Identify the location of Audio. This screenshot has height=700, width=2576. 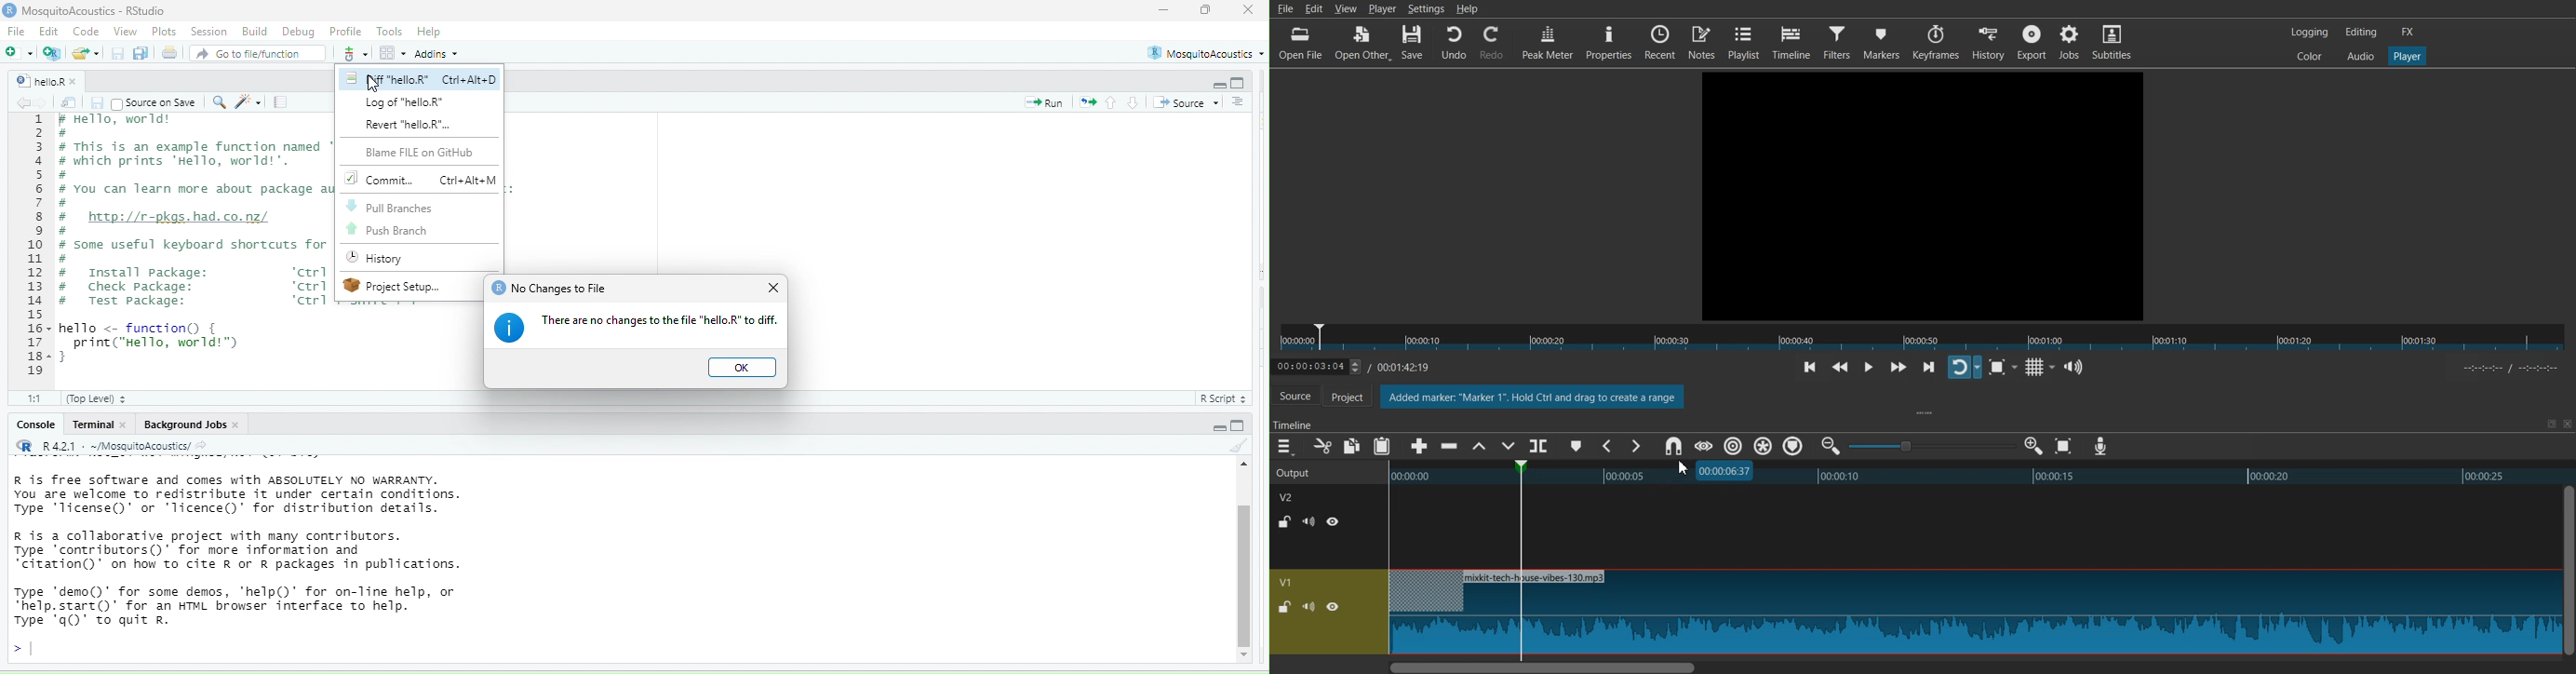
(2360, 55).